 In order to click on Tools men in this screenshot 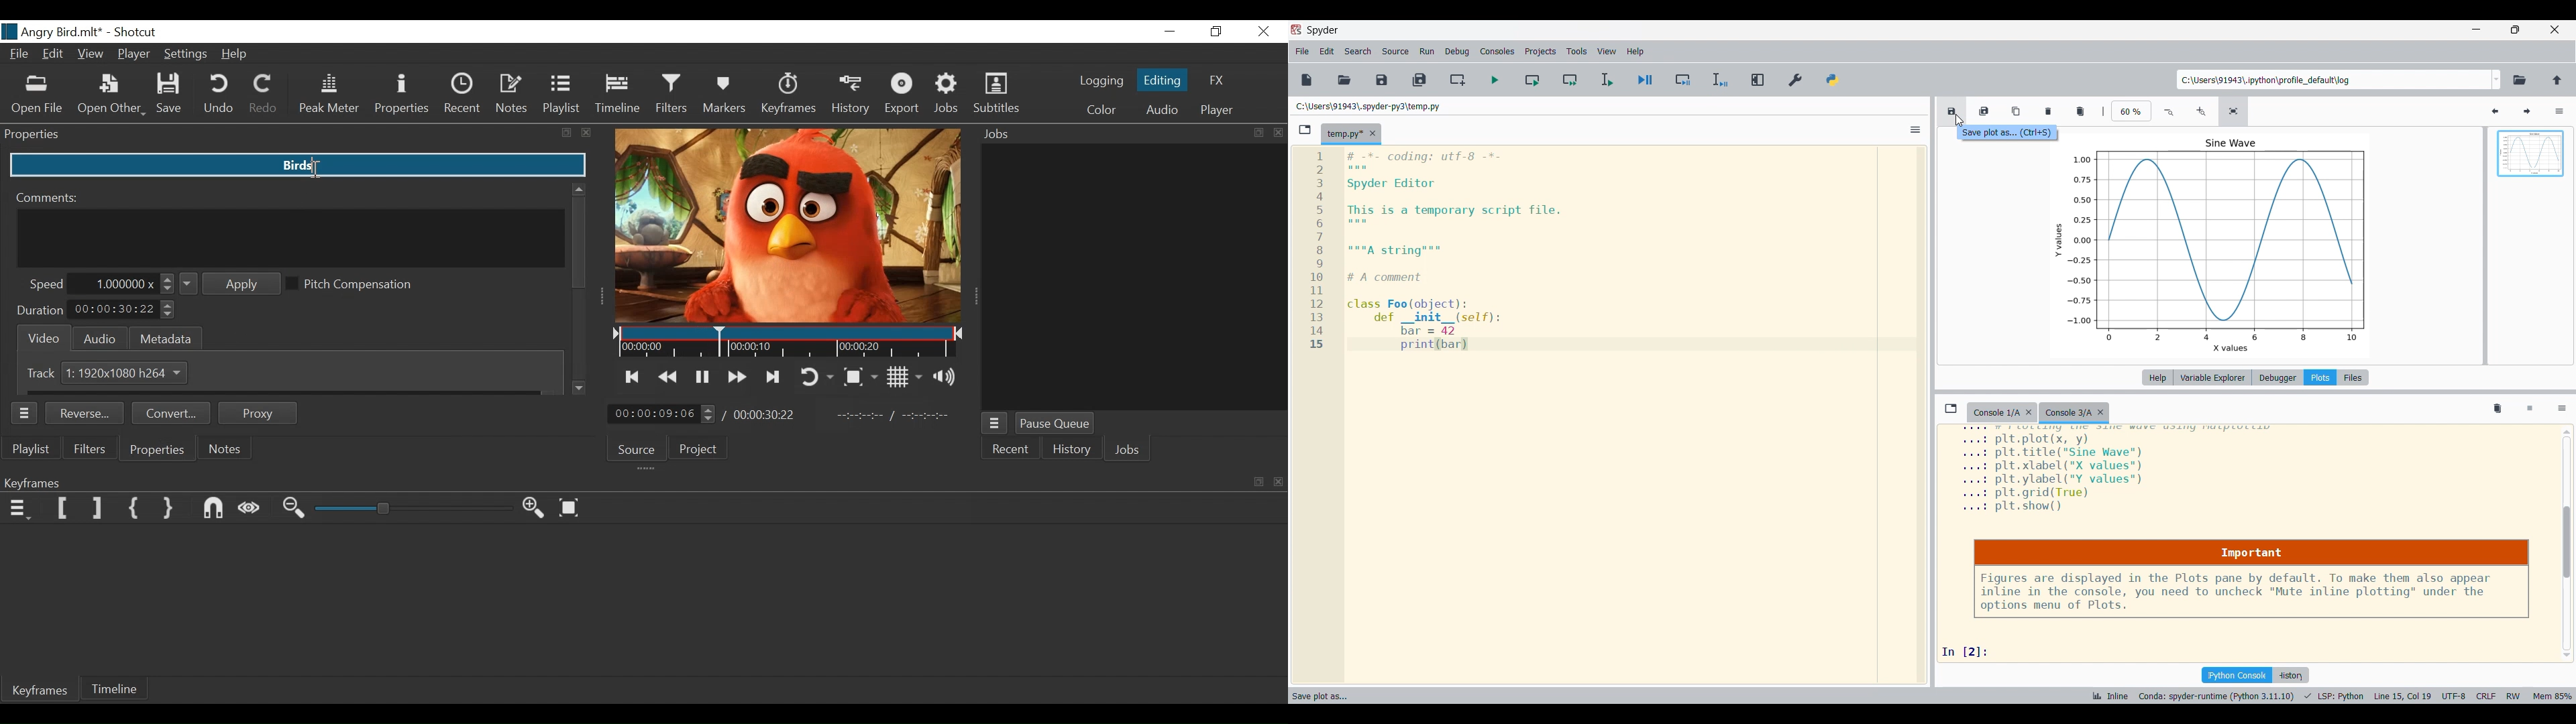, I will do `click(1576, 52)`.